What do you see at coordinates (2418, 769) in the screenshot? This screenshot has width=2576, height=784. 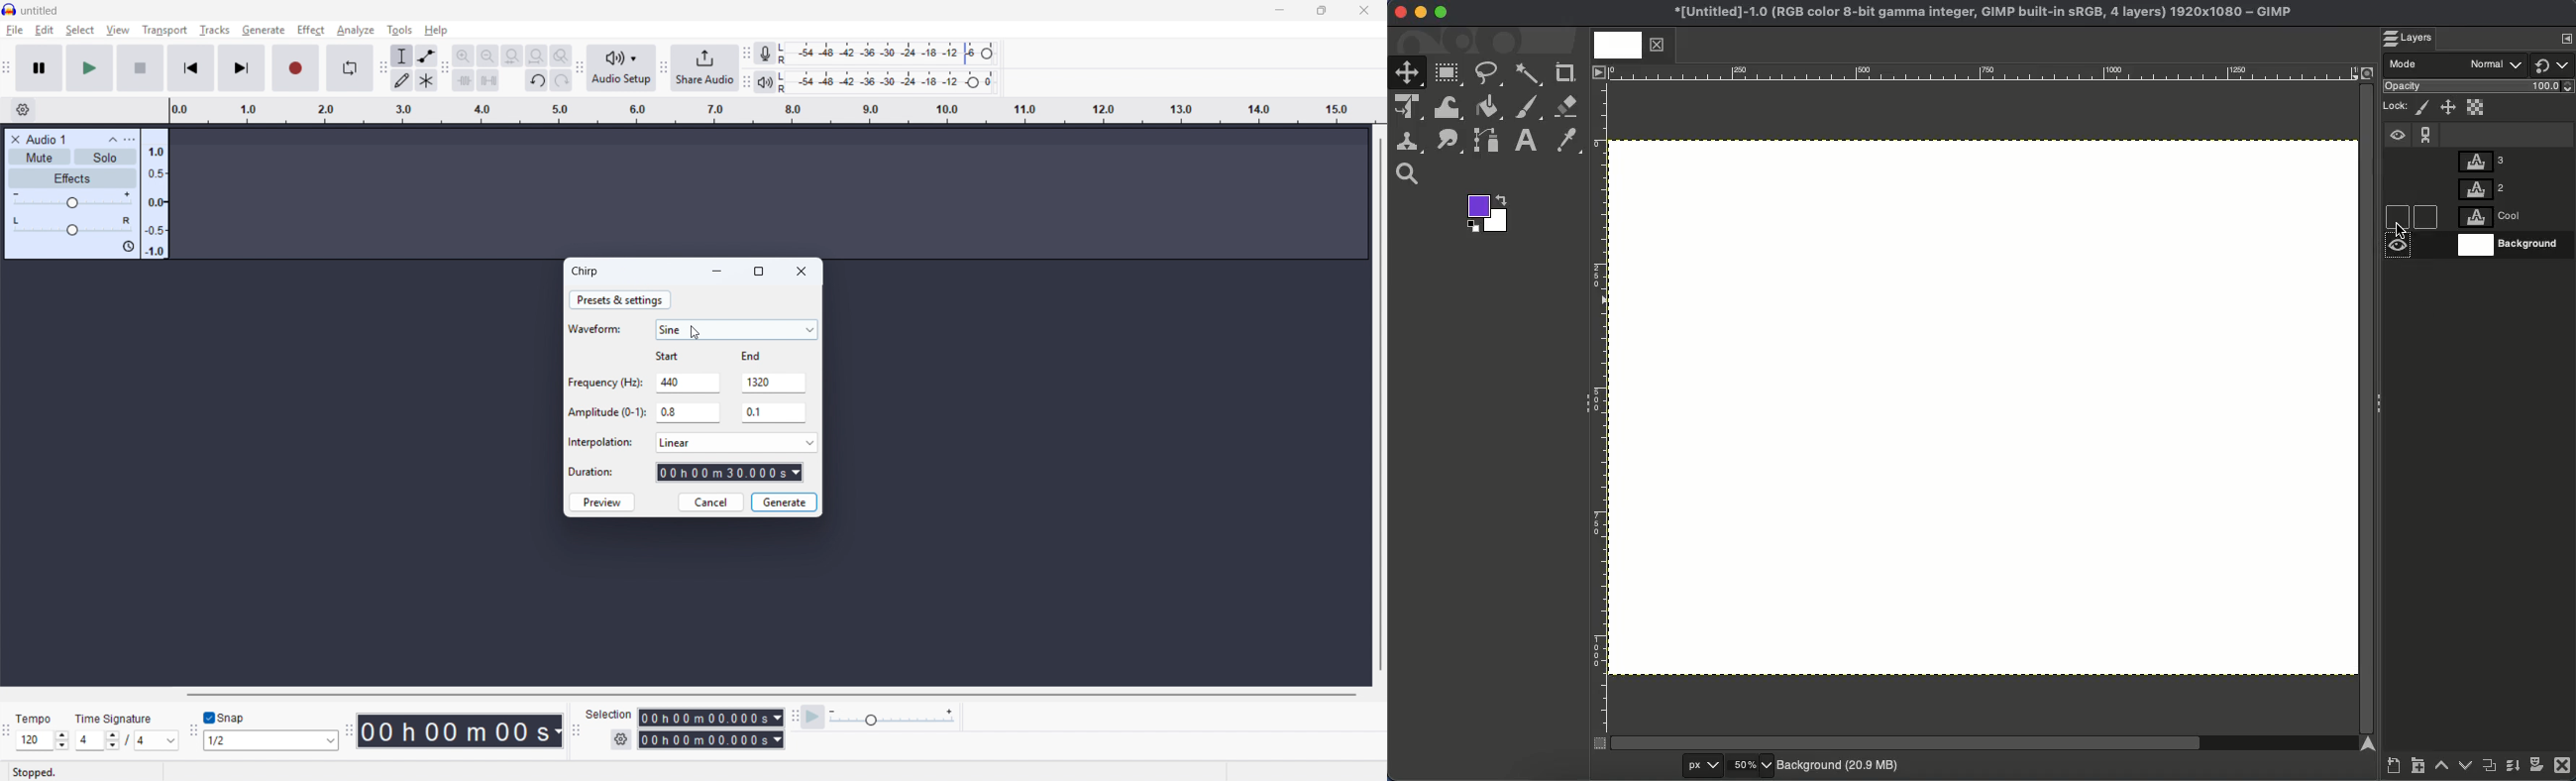 I see `Create new layer group` at bounding box center [2418, 769].